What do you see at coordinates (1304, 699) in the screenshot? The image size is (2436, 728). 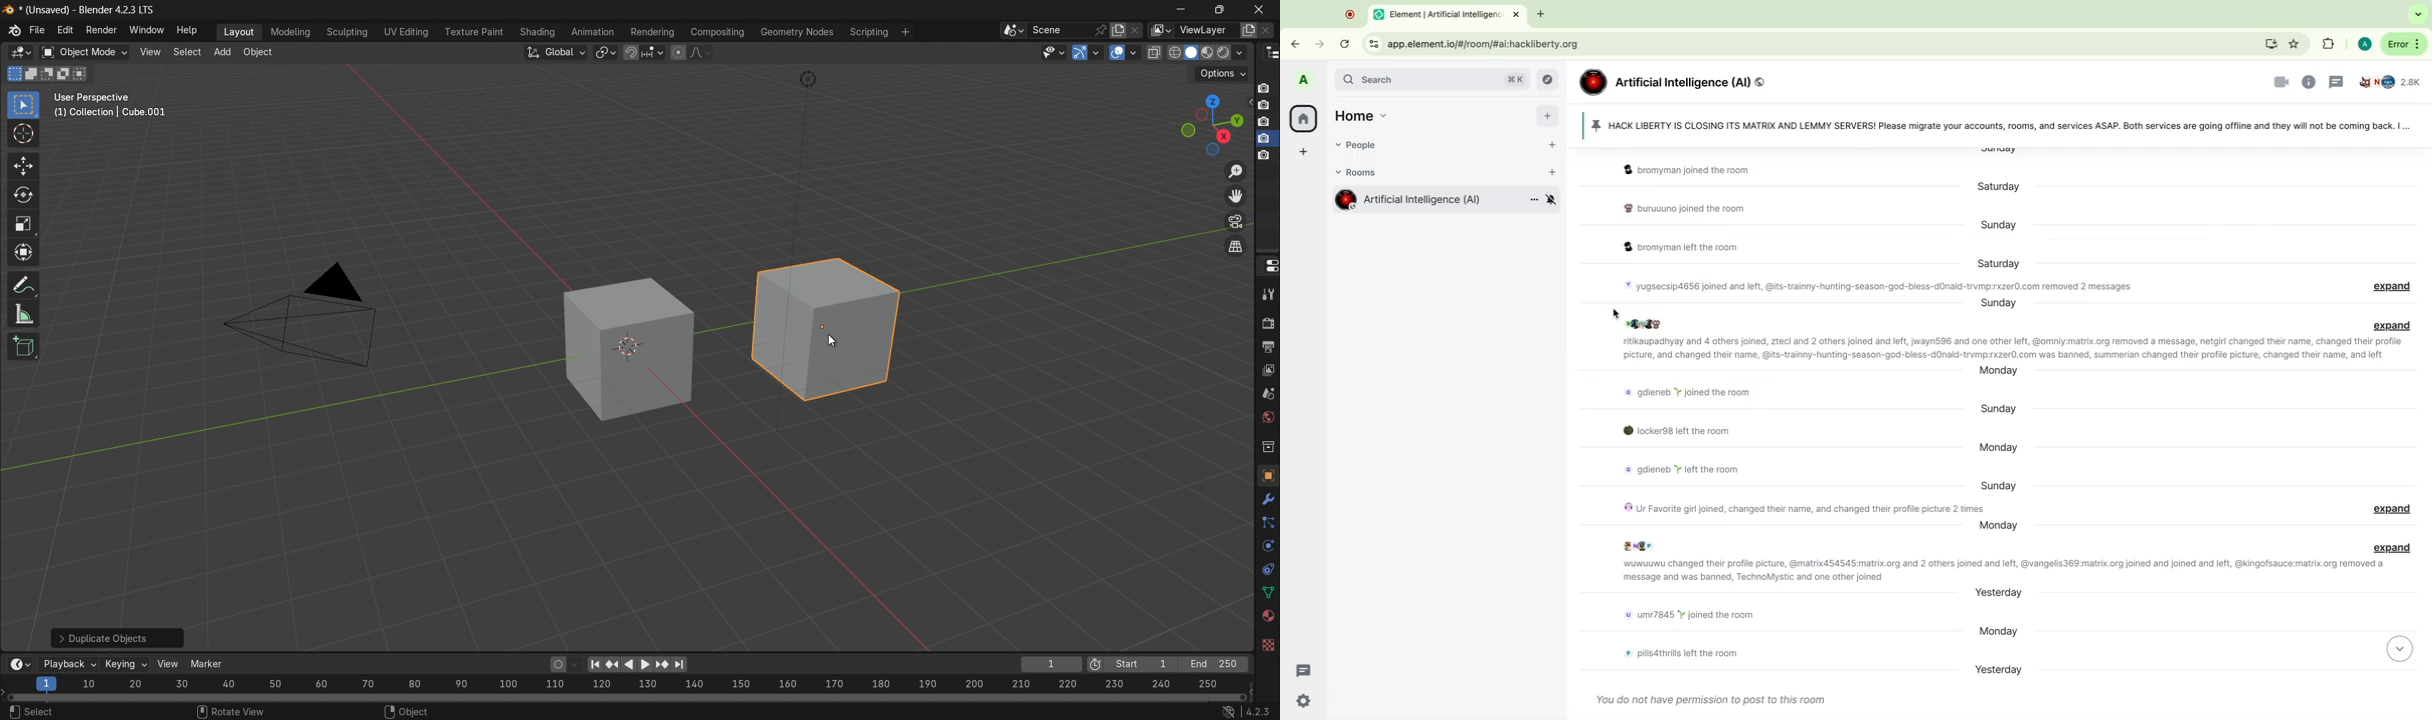 I see `Quick settings` at bounding box center [1304, 699].